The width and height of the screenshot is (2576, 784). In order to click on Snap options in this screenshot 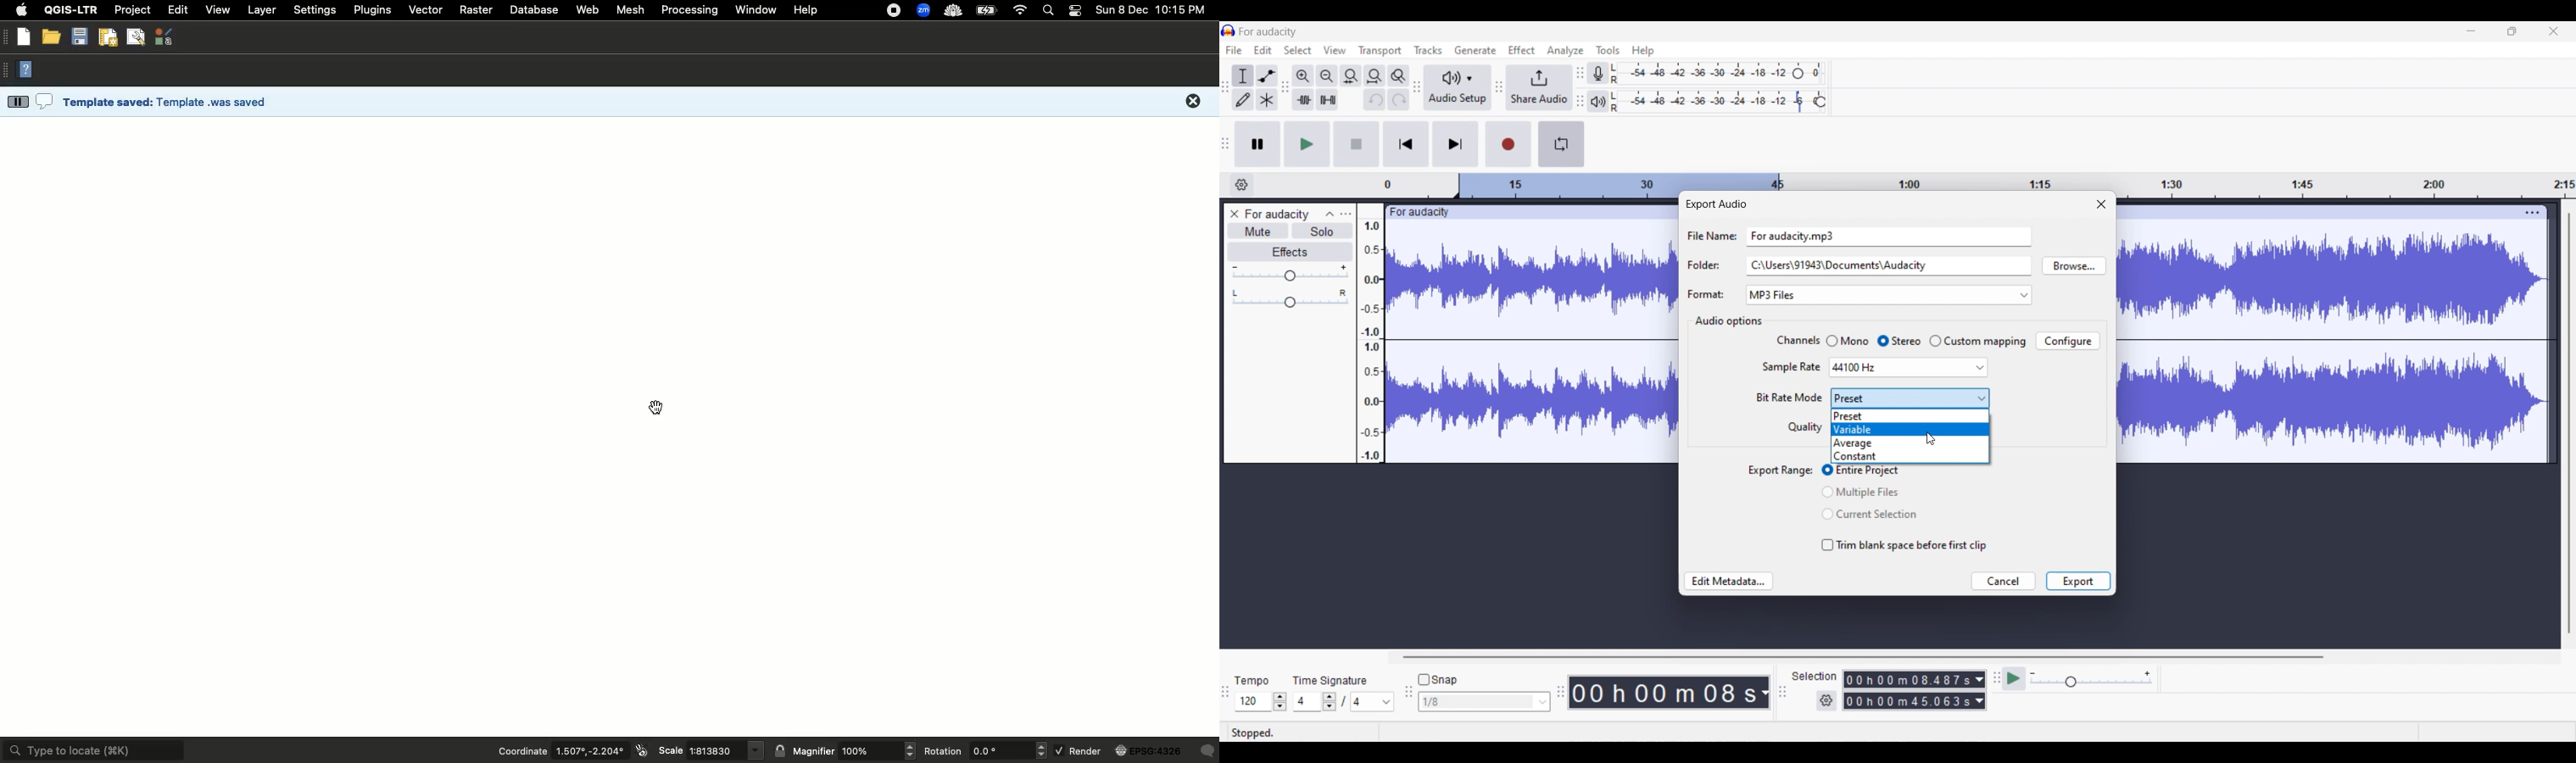, I will do `click(1484, 702)`.